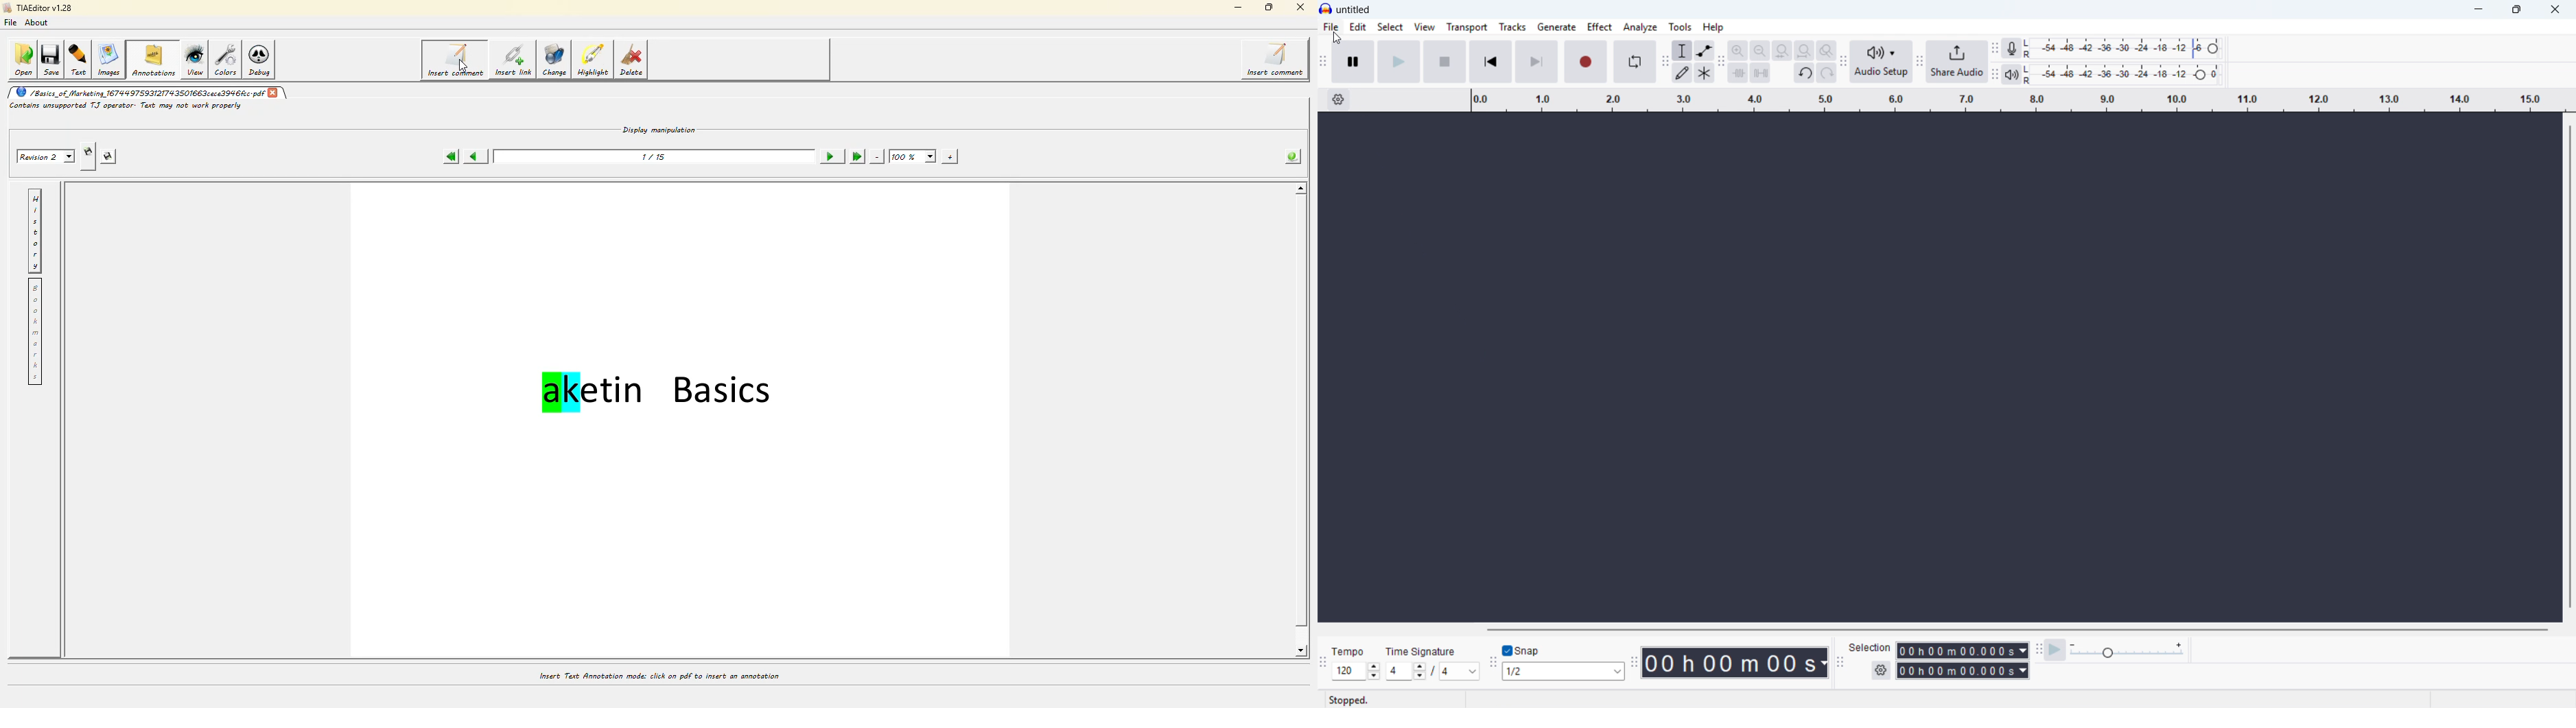 Image resolution: width=2576 pixels, height=728 pixels. What do you see at coordinates (2018, 100) in the screenshot?
I see `Timeline ` at bounding box center [2018, 100].